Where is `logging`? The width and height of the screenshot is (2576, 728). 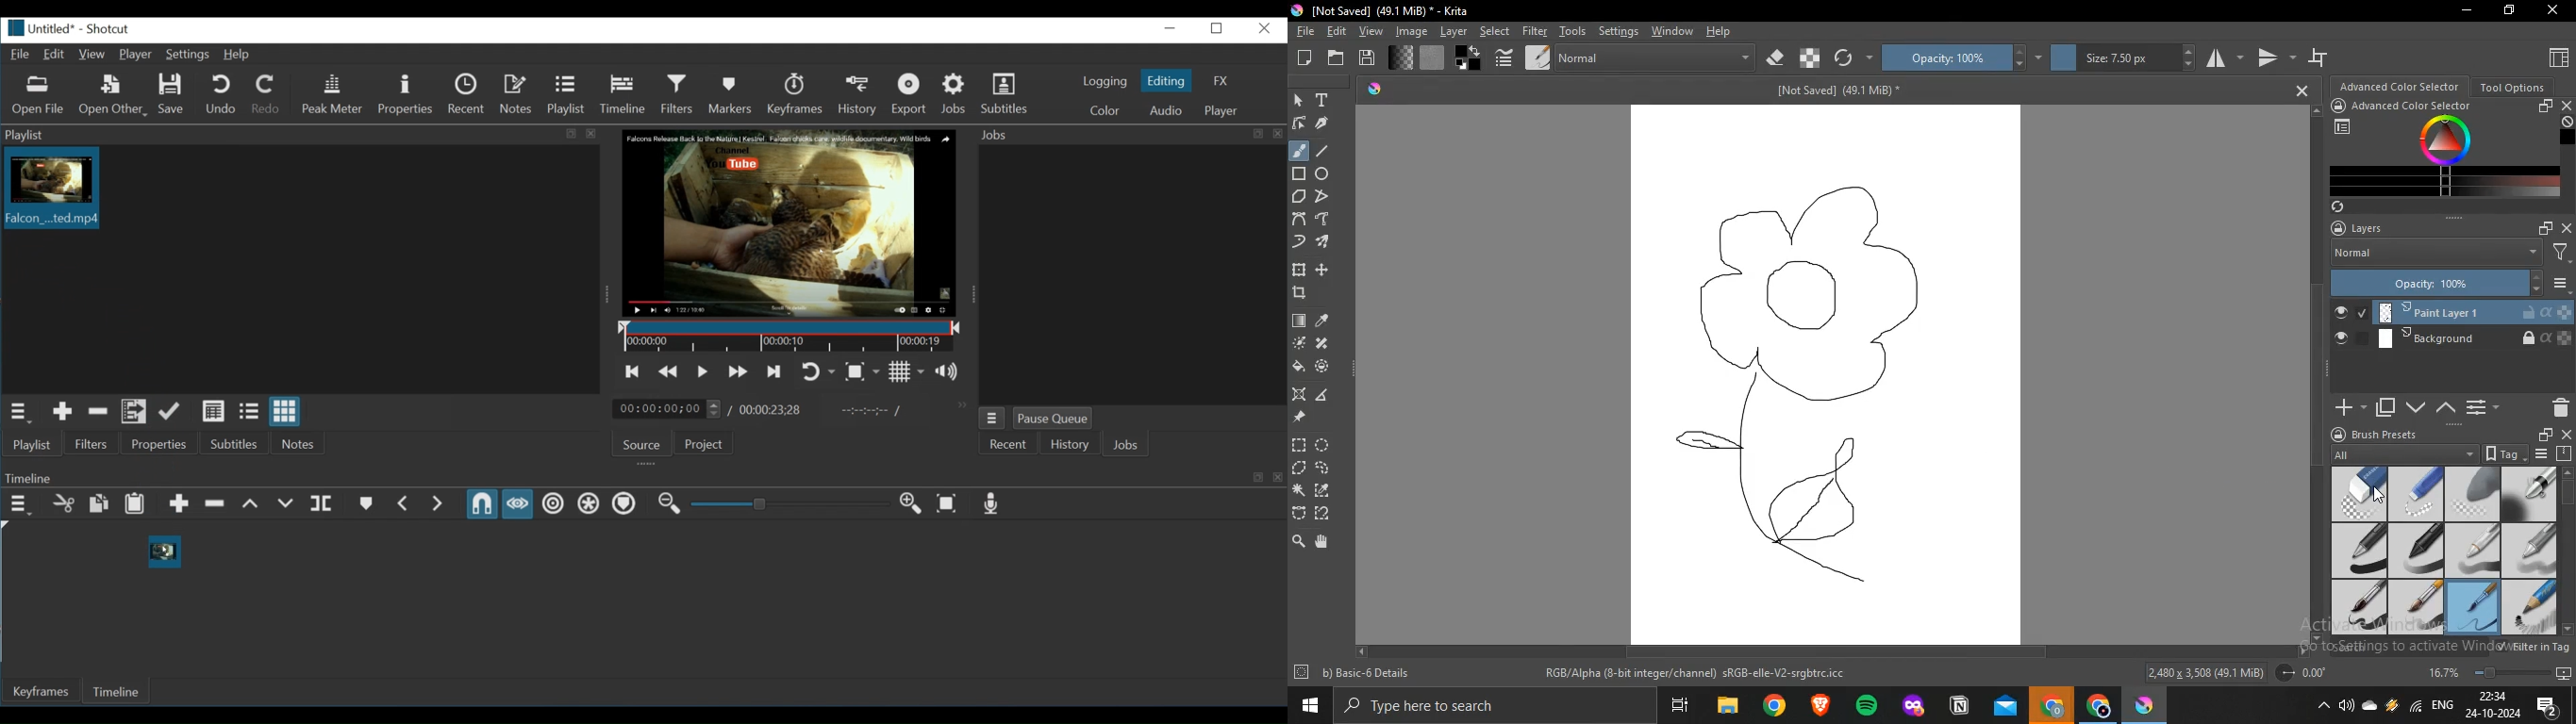
logging is located at coordinates (1105, 82).